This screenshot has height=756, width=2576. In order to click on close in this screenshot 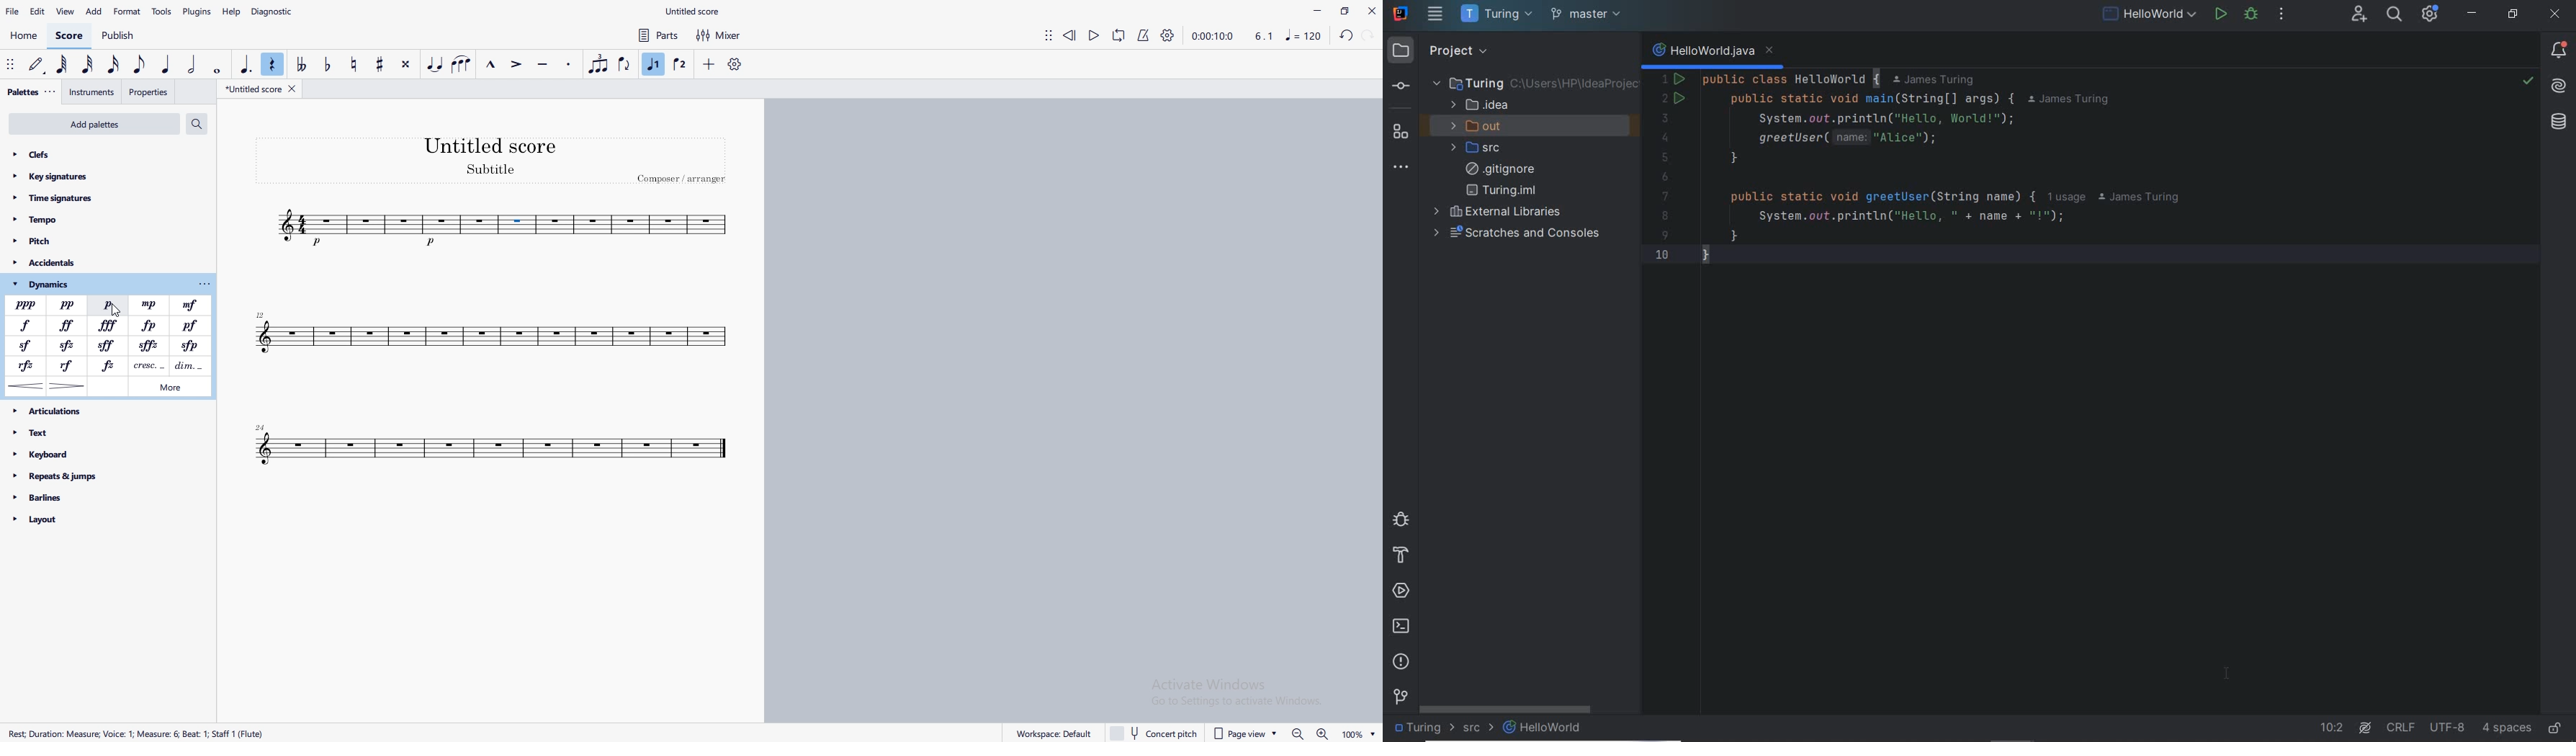, I will do `click(1372, 11)`.